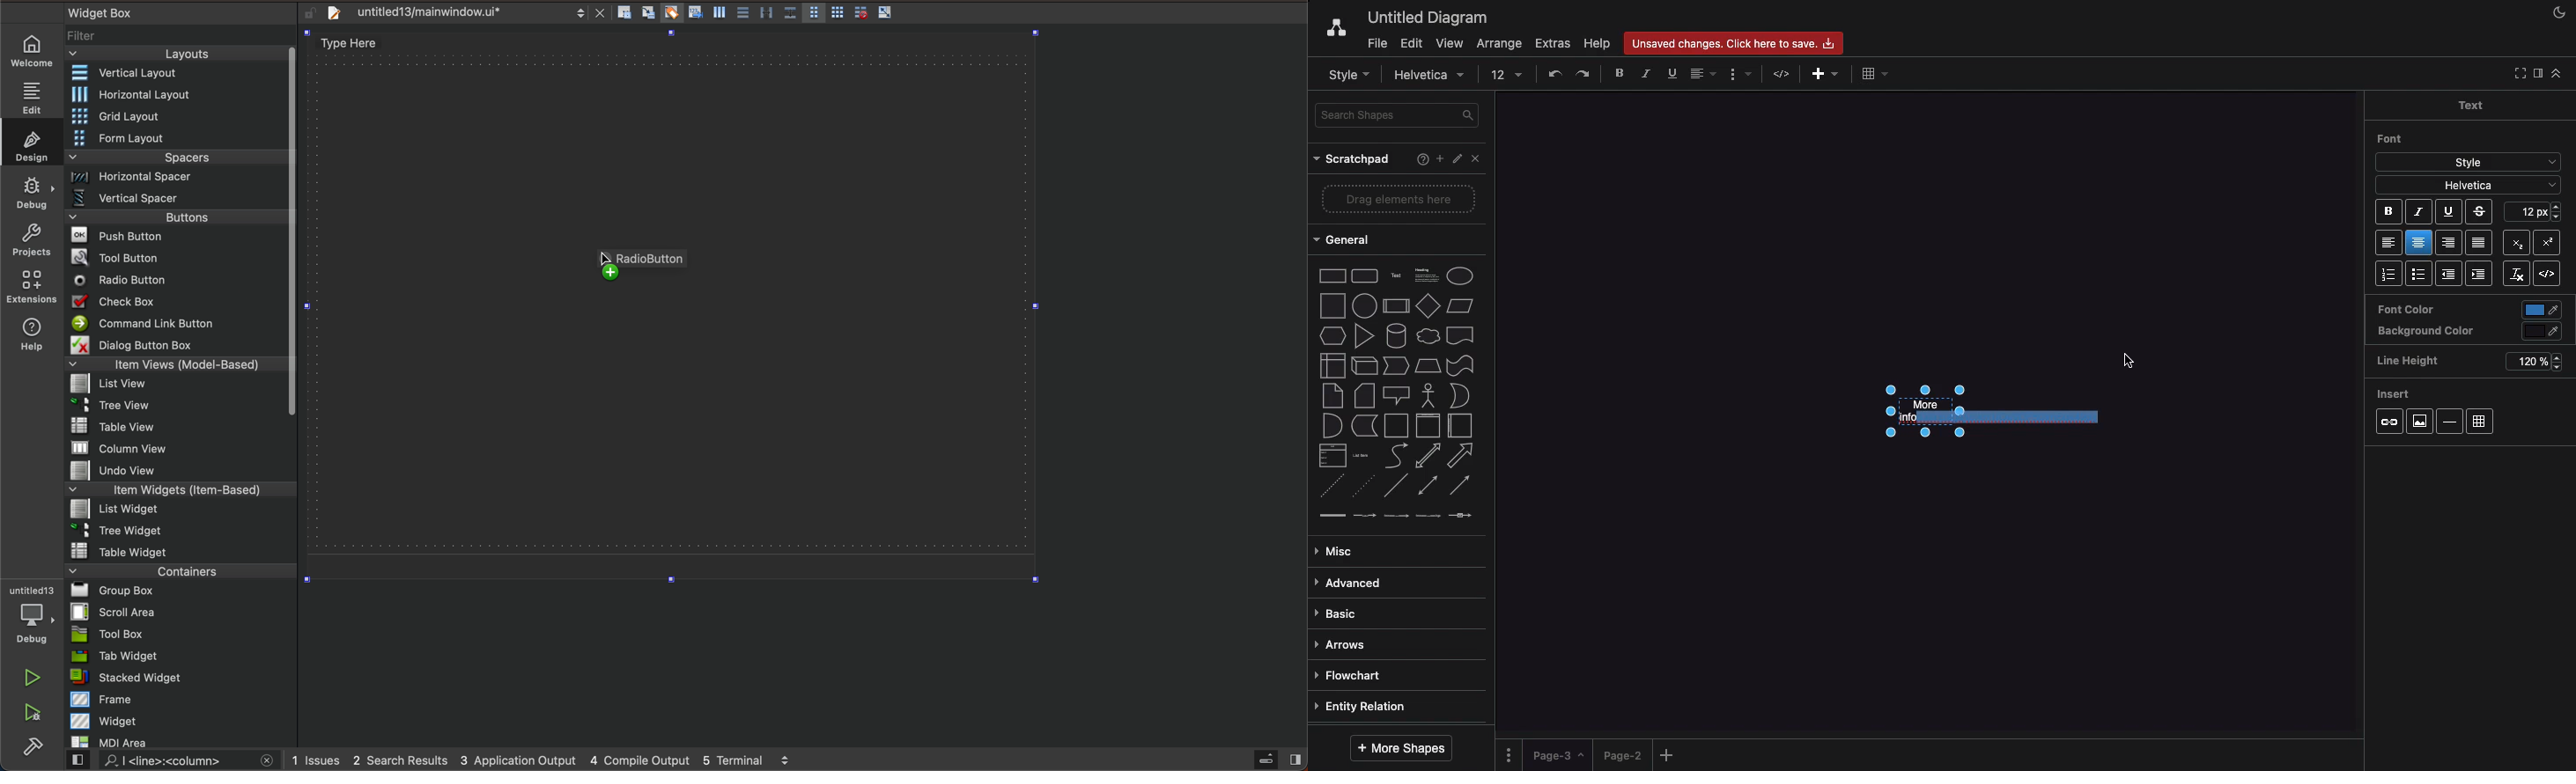  I want to click on square, so click(1332, 305).